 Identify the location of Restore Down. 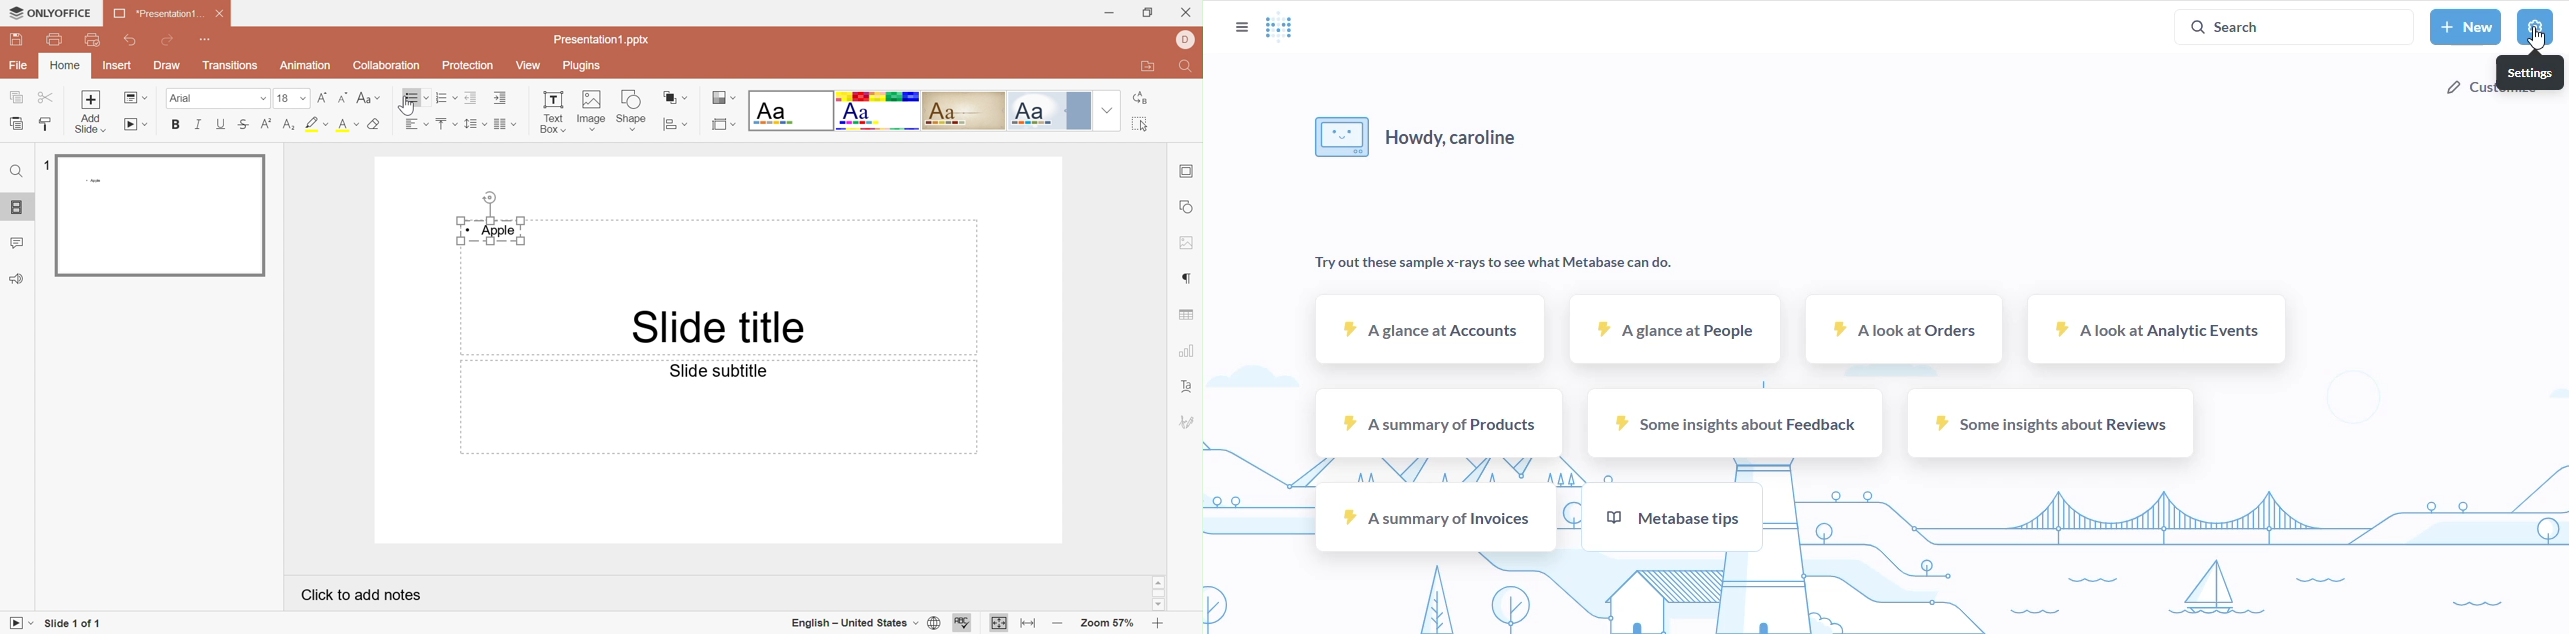
(1148, 14).